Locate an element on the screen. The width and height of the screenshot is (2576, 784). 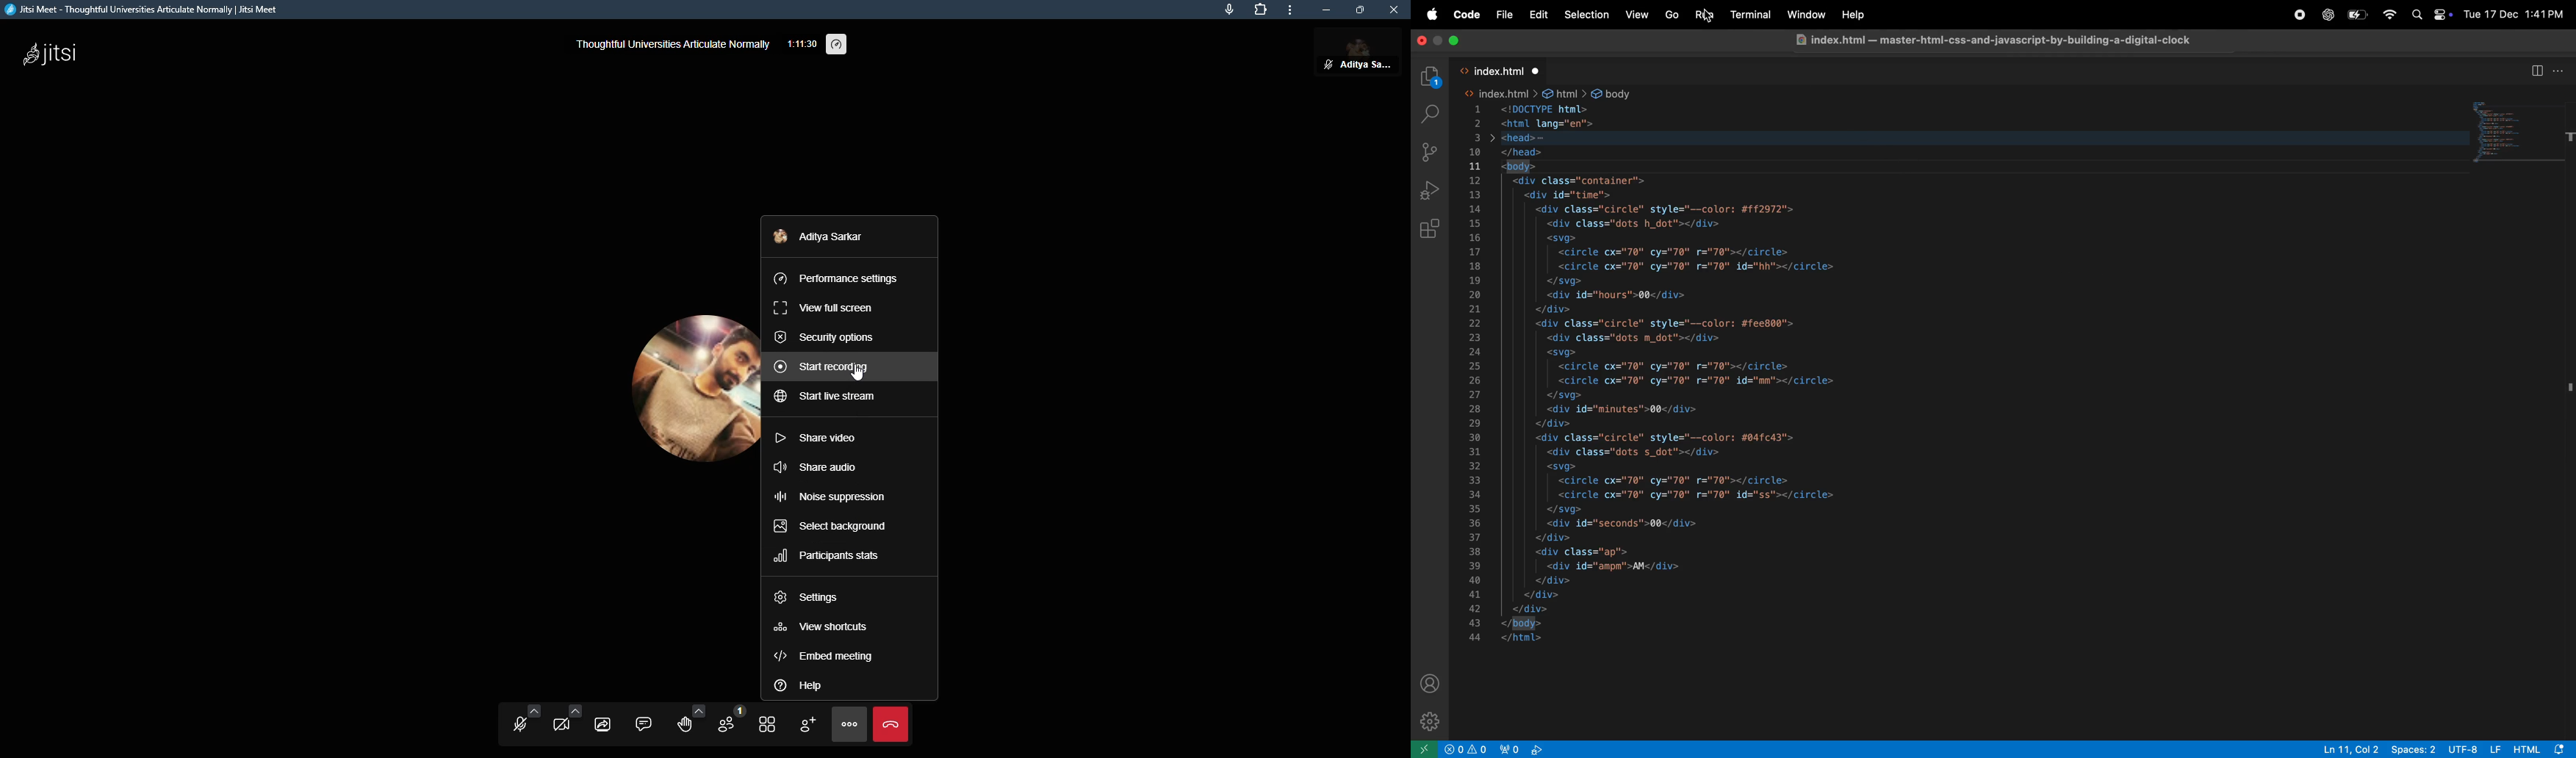
Spotlight is located at coordinates (2416, 14).